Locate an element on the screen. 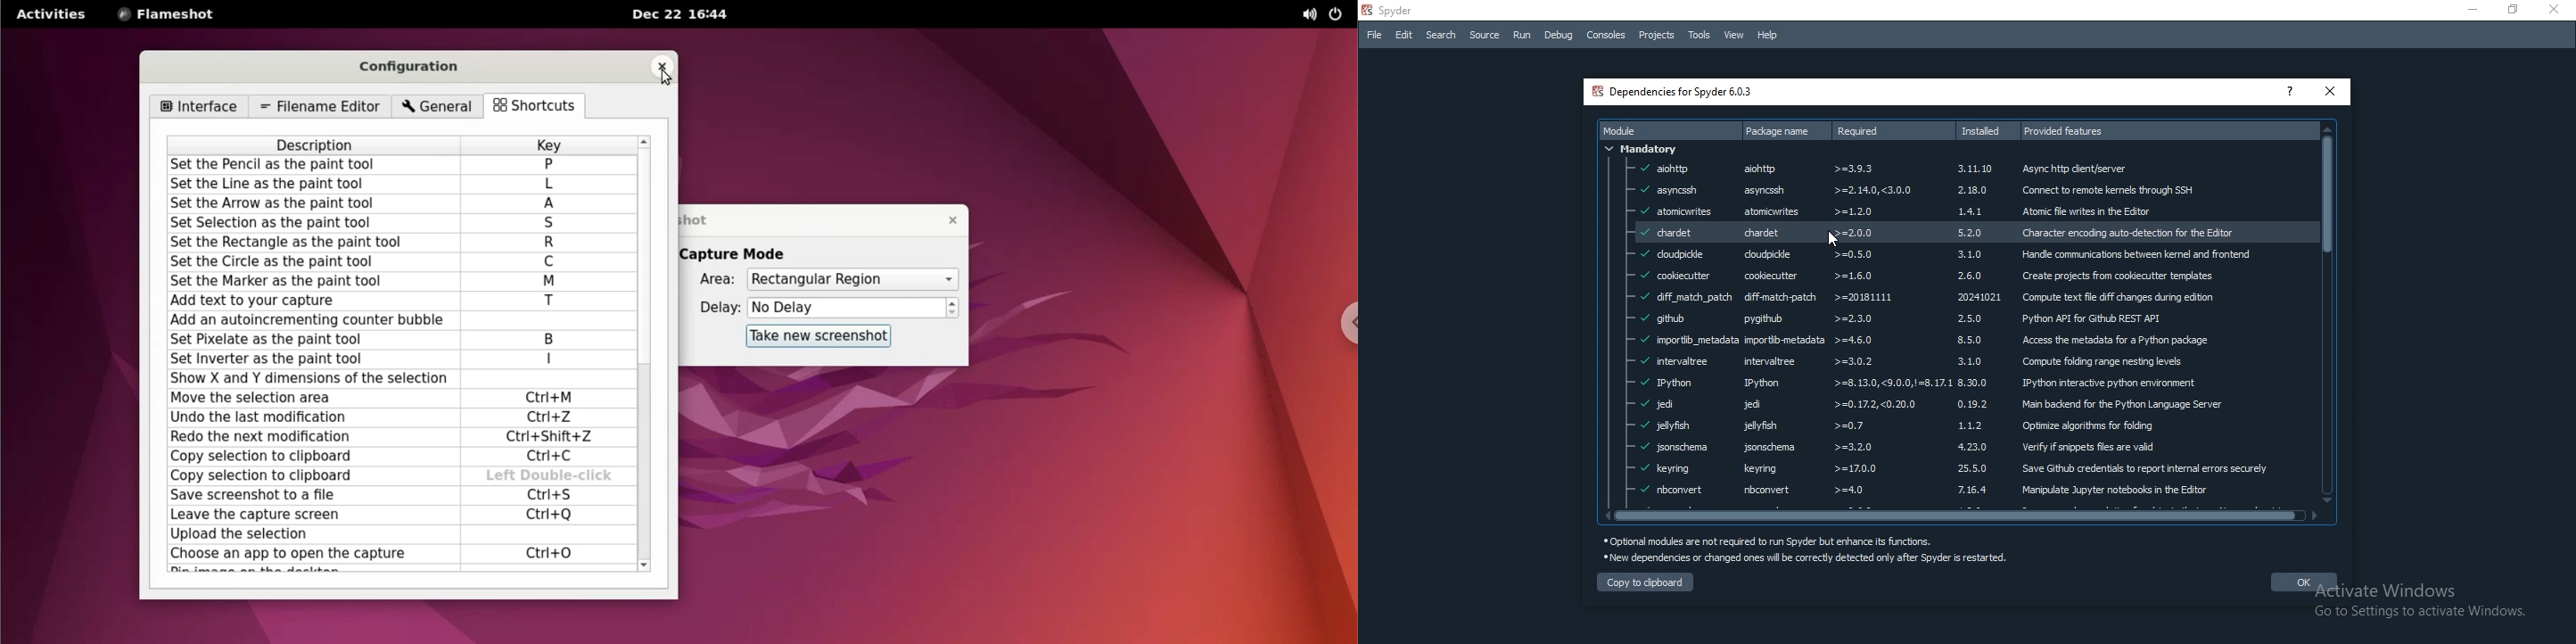 The width and height of the screenshot is (2576, 644). Minimise is located at coordinates (2470, 12).